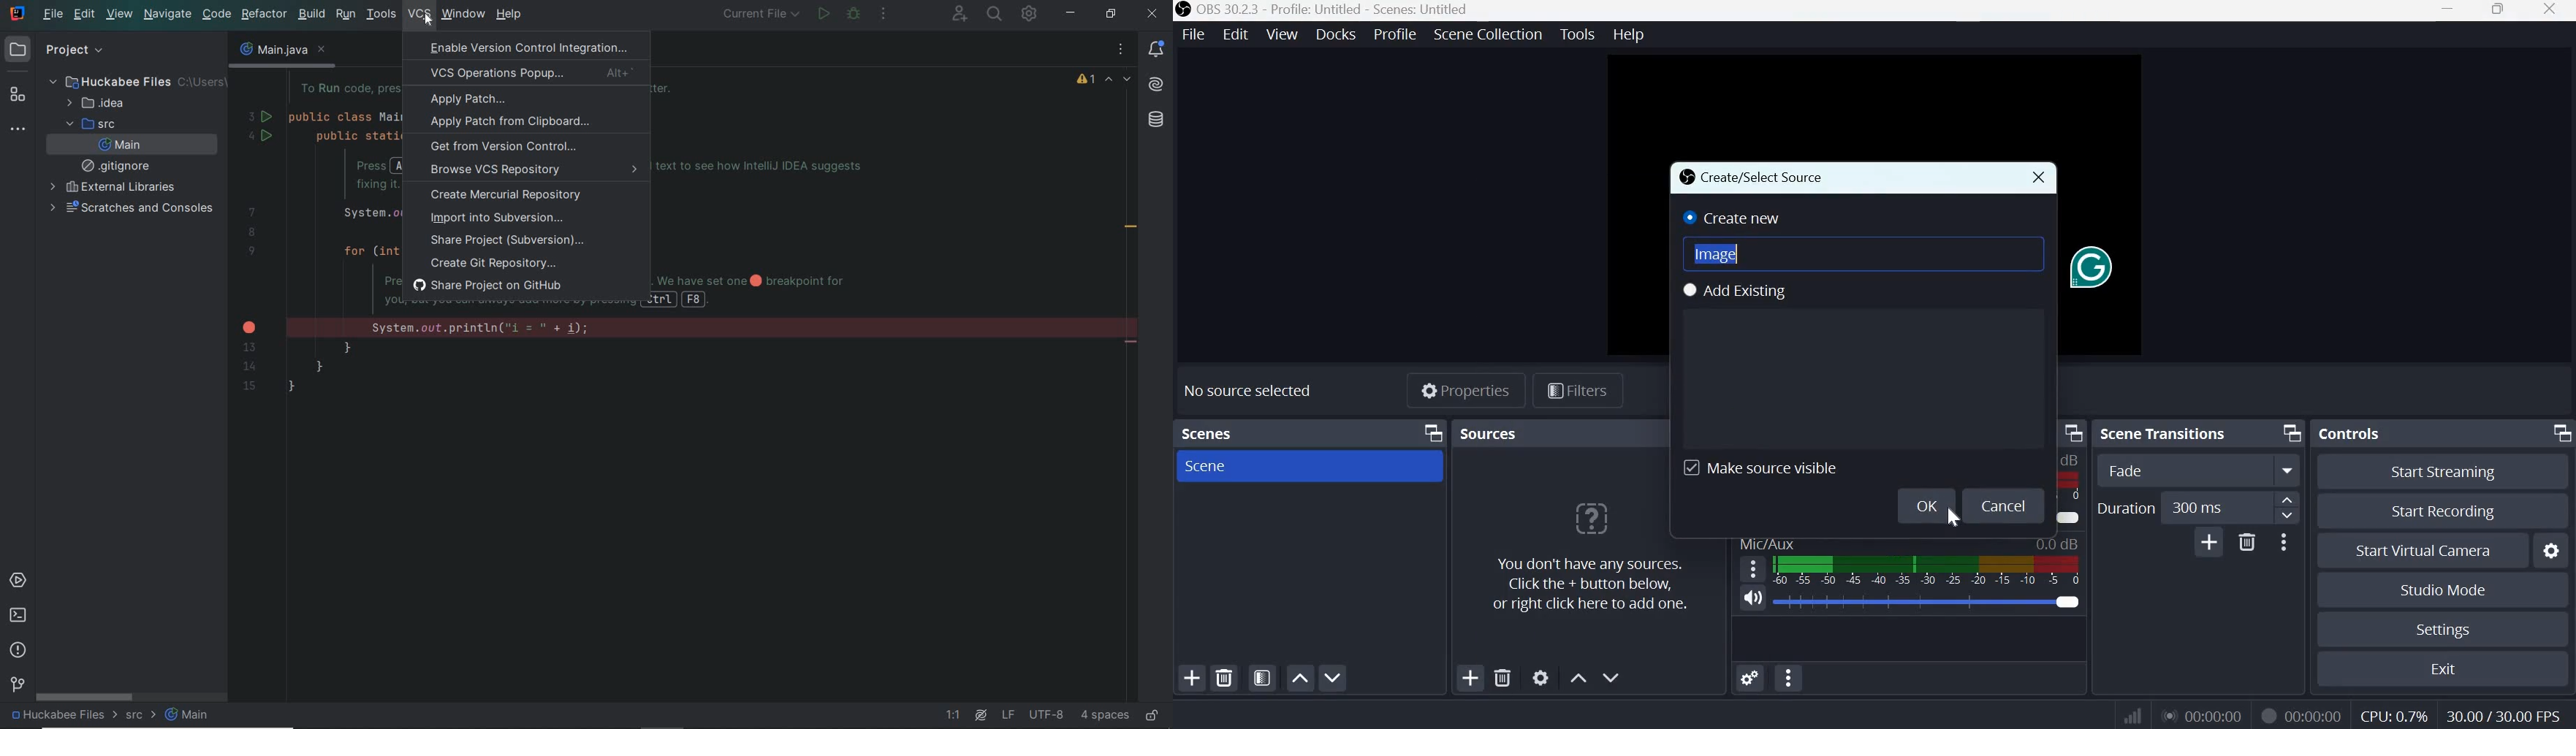 The height and width of the screenshot is (756, 2576). What do you see at coordinates (1736, 216) in the screenshot?
I see `Create new` at bounding box center [1736, 216].